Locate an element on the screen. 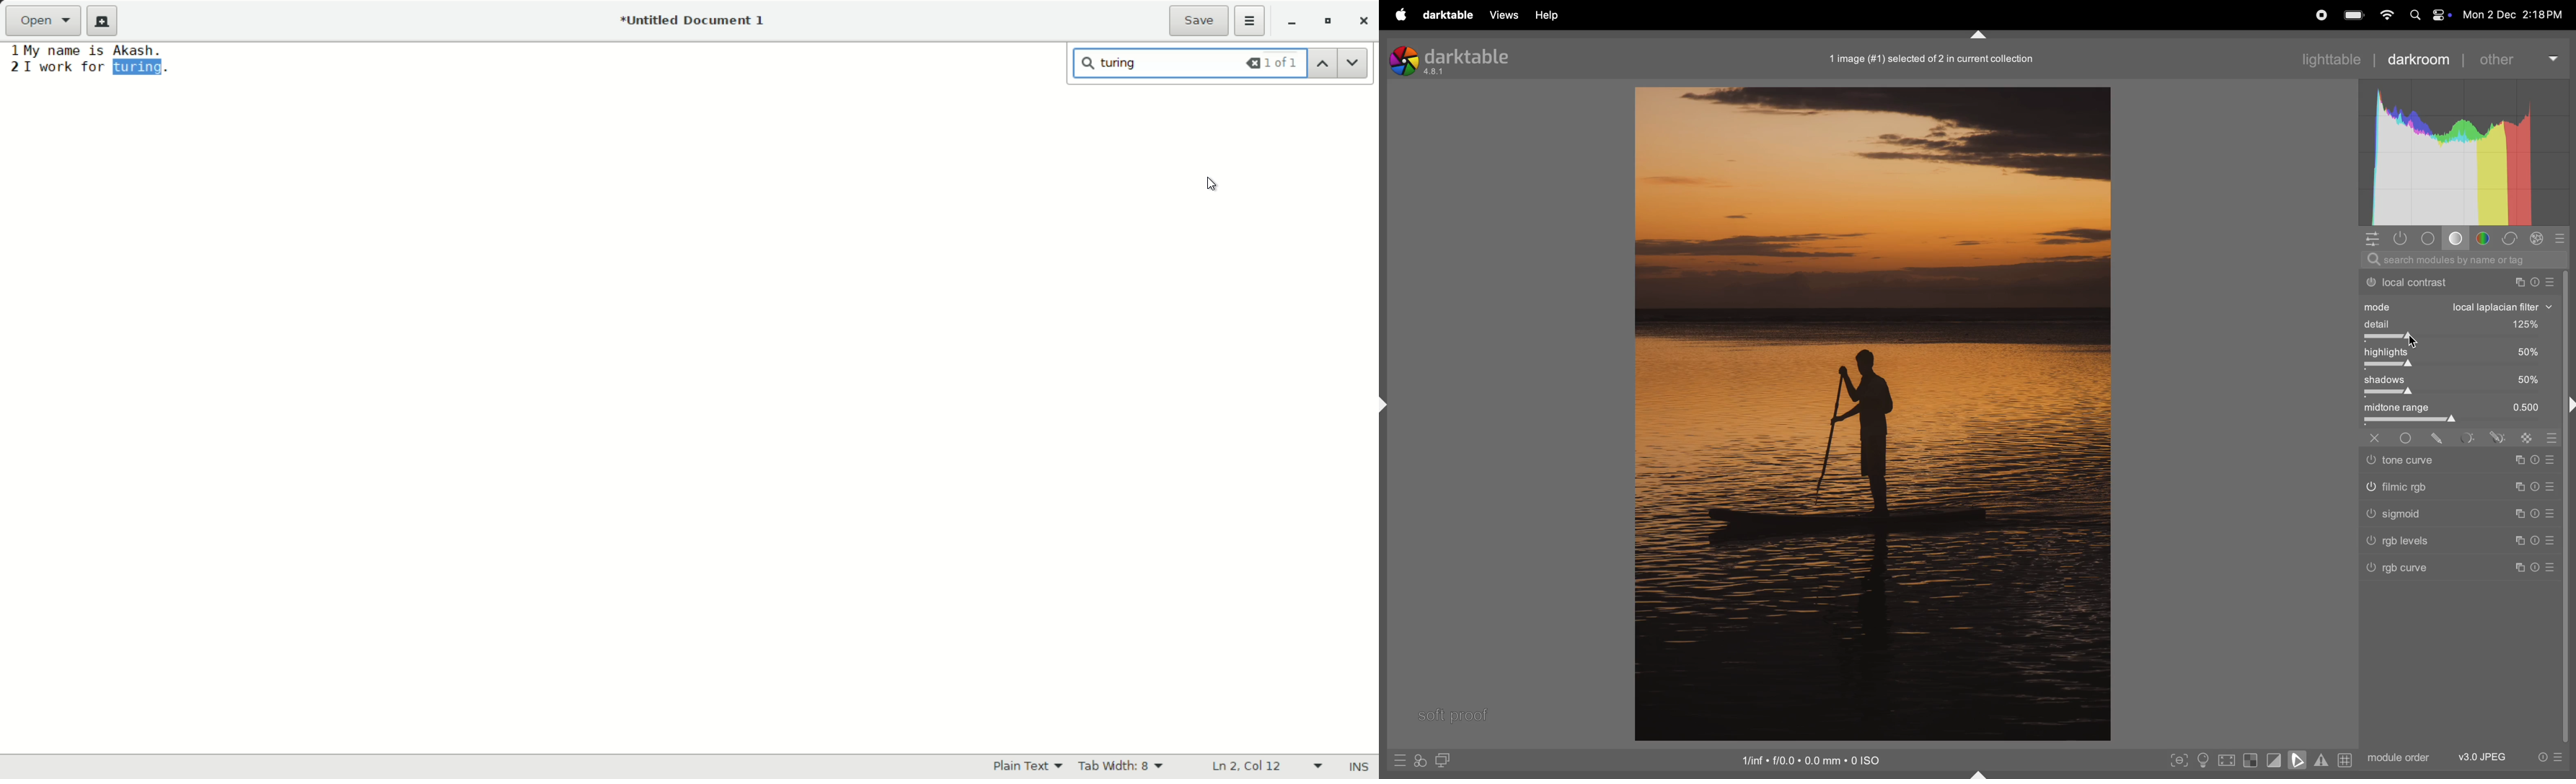  sign  is located at coordinates (2519, 539).